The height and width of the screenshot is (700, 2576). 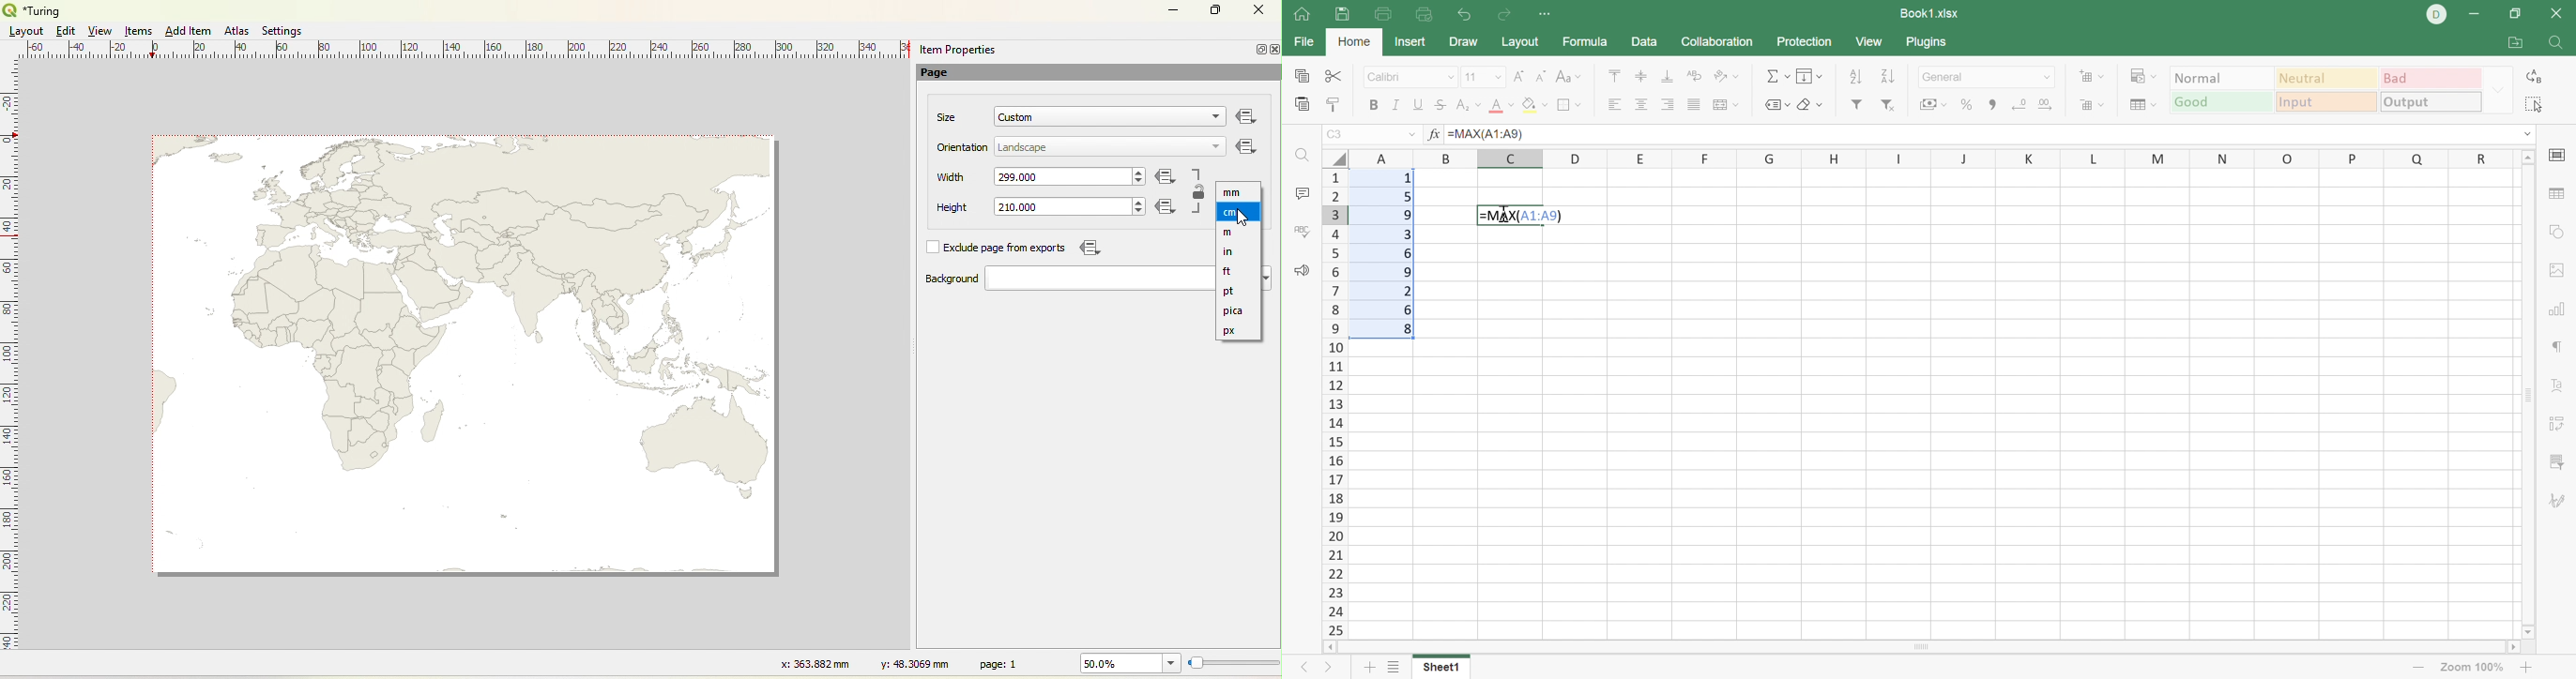 I want to click on width, so click(x=951, y=177).